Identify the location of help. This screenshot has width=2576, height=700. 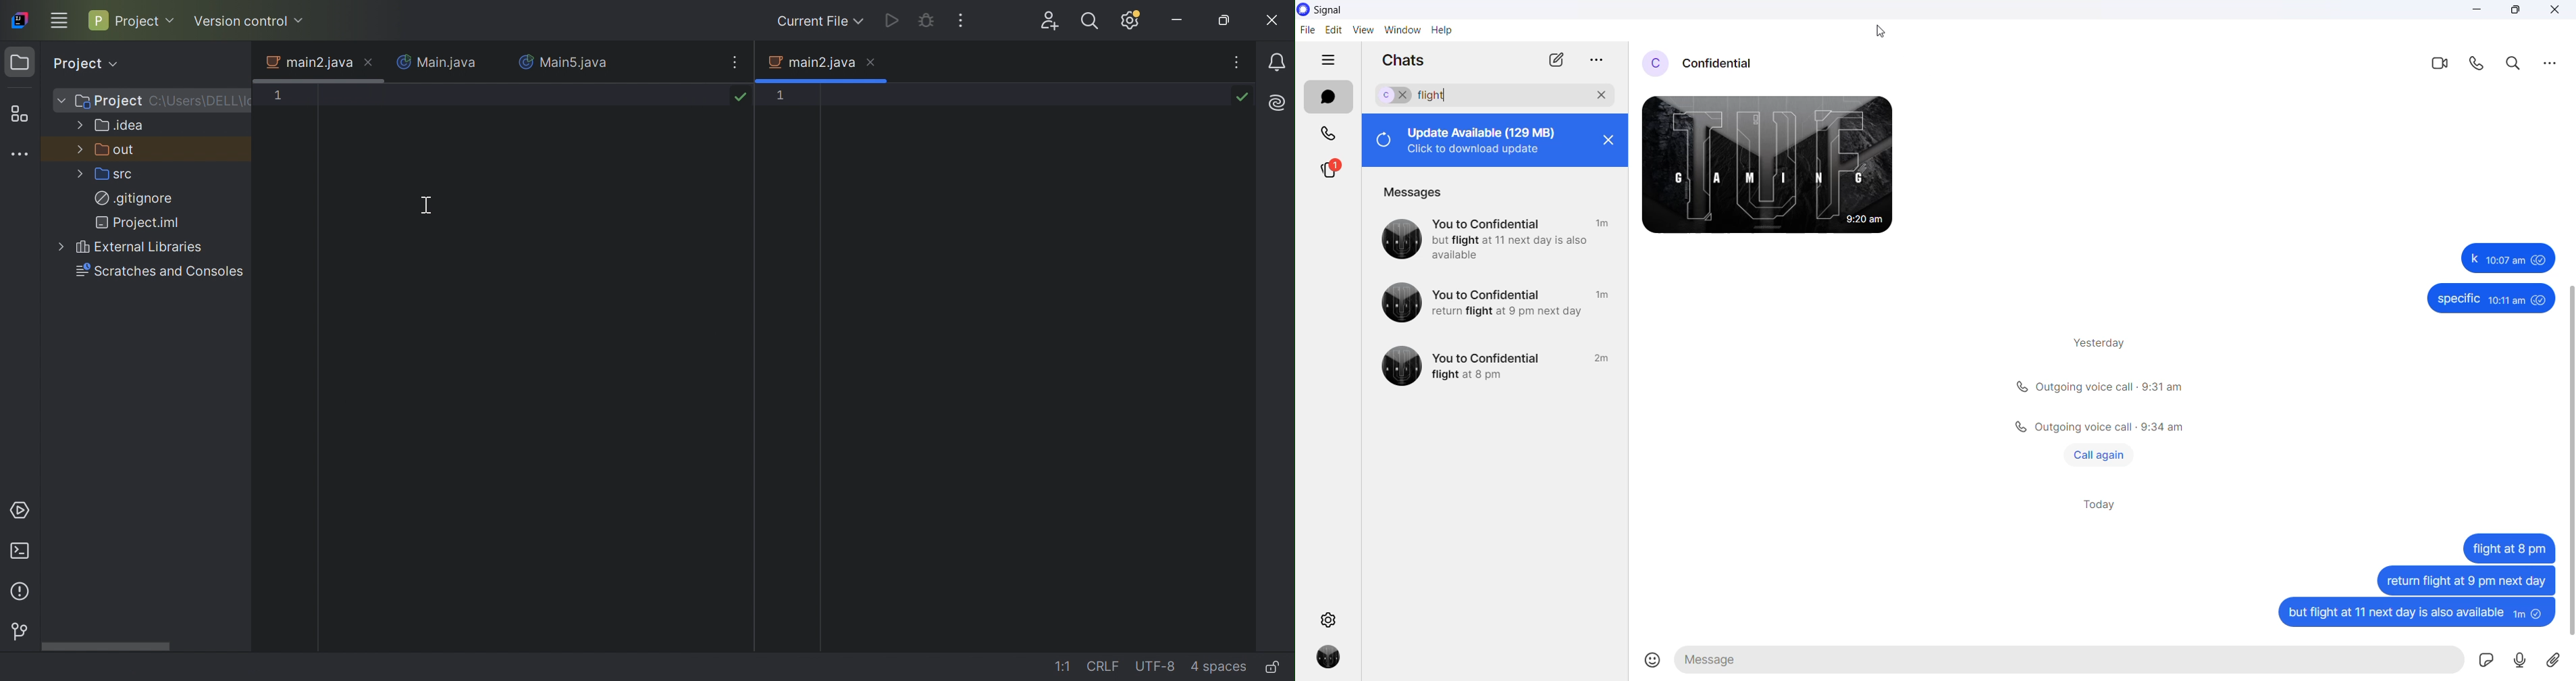
(1444, 31).